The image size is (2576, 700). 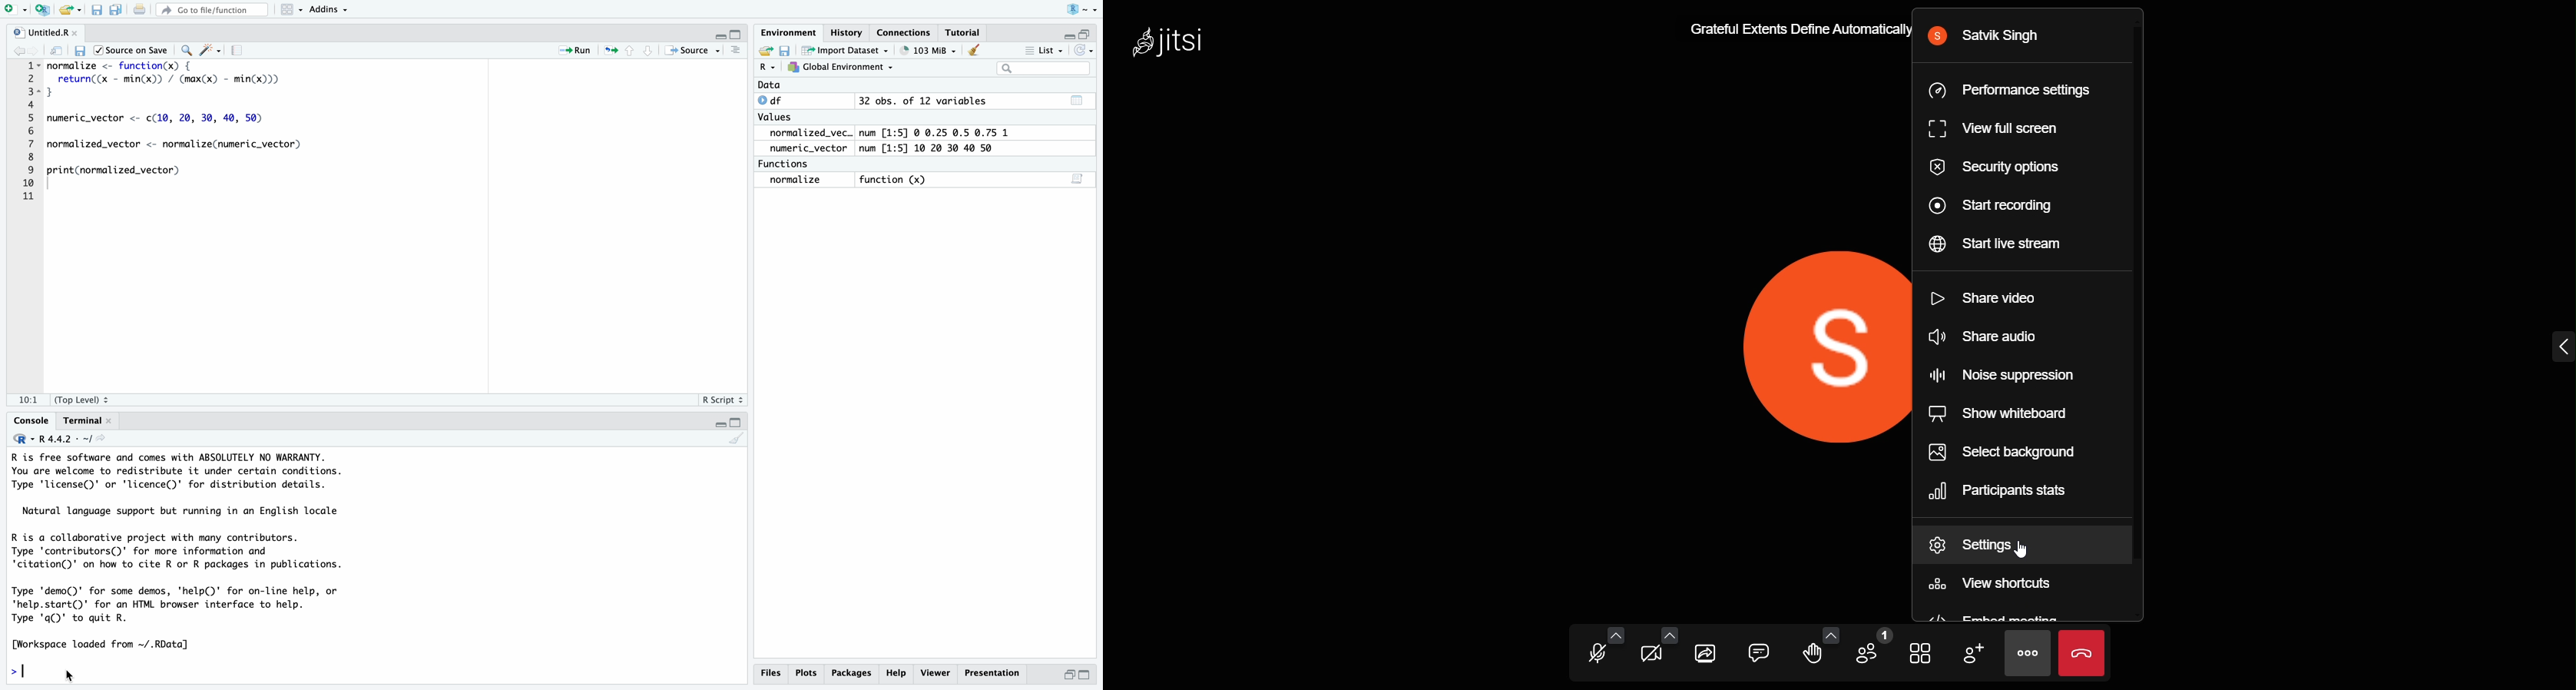 What do you see at coordinates (737, 35) in the screenshot?
I see `Maximize` at bounding box center [737, 35].